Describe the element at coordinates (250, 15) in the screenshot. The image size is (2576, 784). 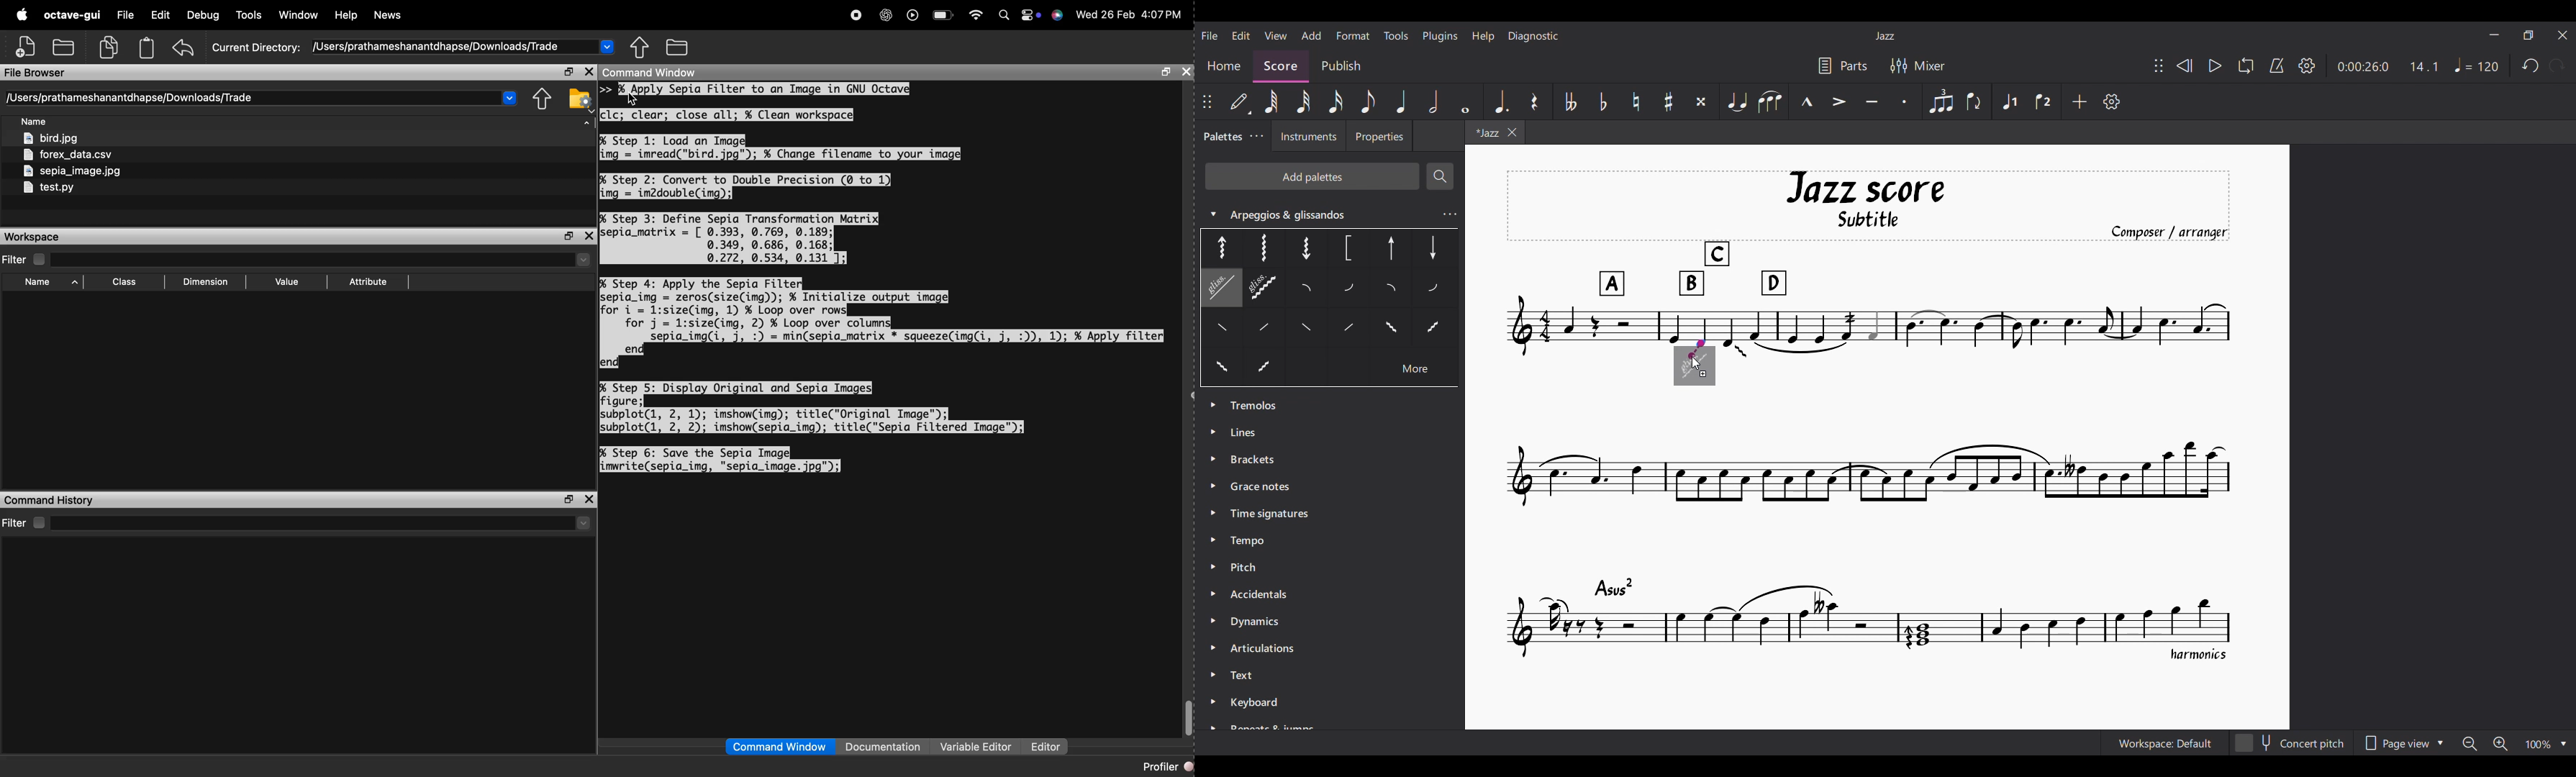
I see `Tools` at that location.